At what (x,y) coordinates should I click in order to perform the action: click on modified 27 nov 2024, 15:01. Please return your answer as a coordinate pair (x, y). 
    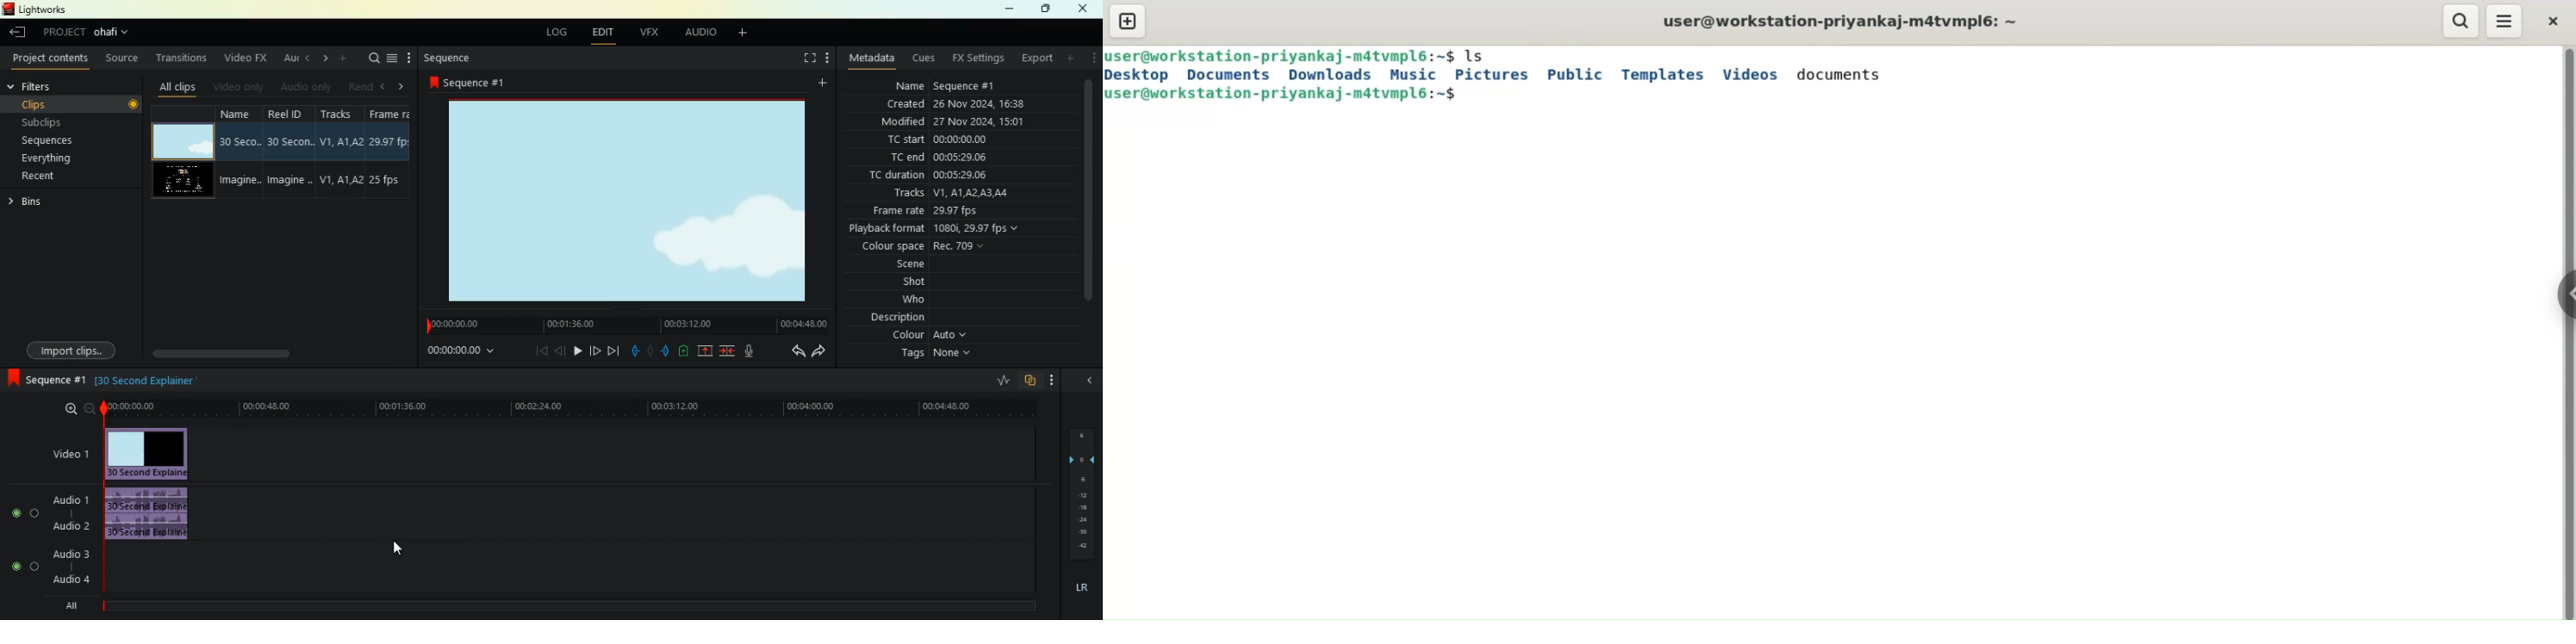
    Looking at the image, I should click on (958, 121).